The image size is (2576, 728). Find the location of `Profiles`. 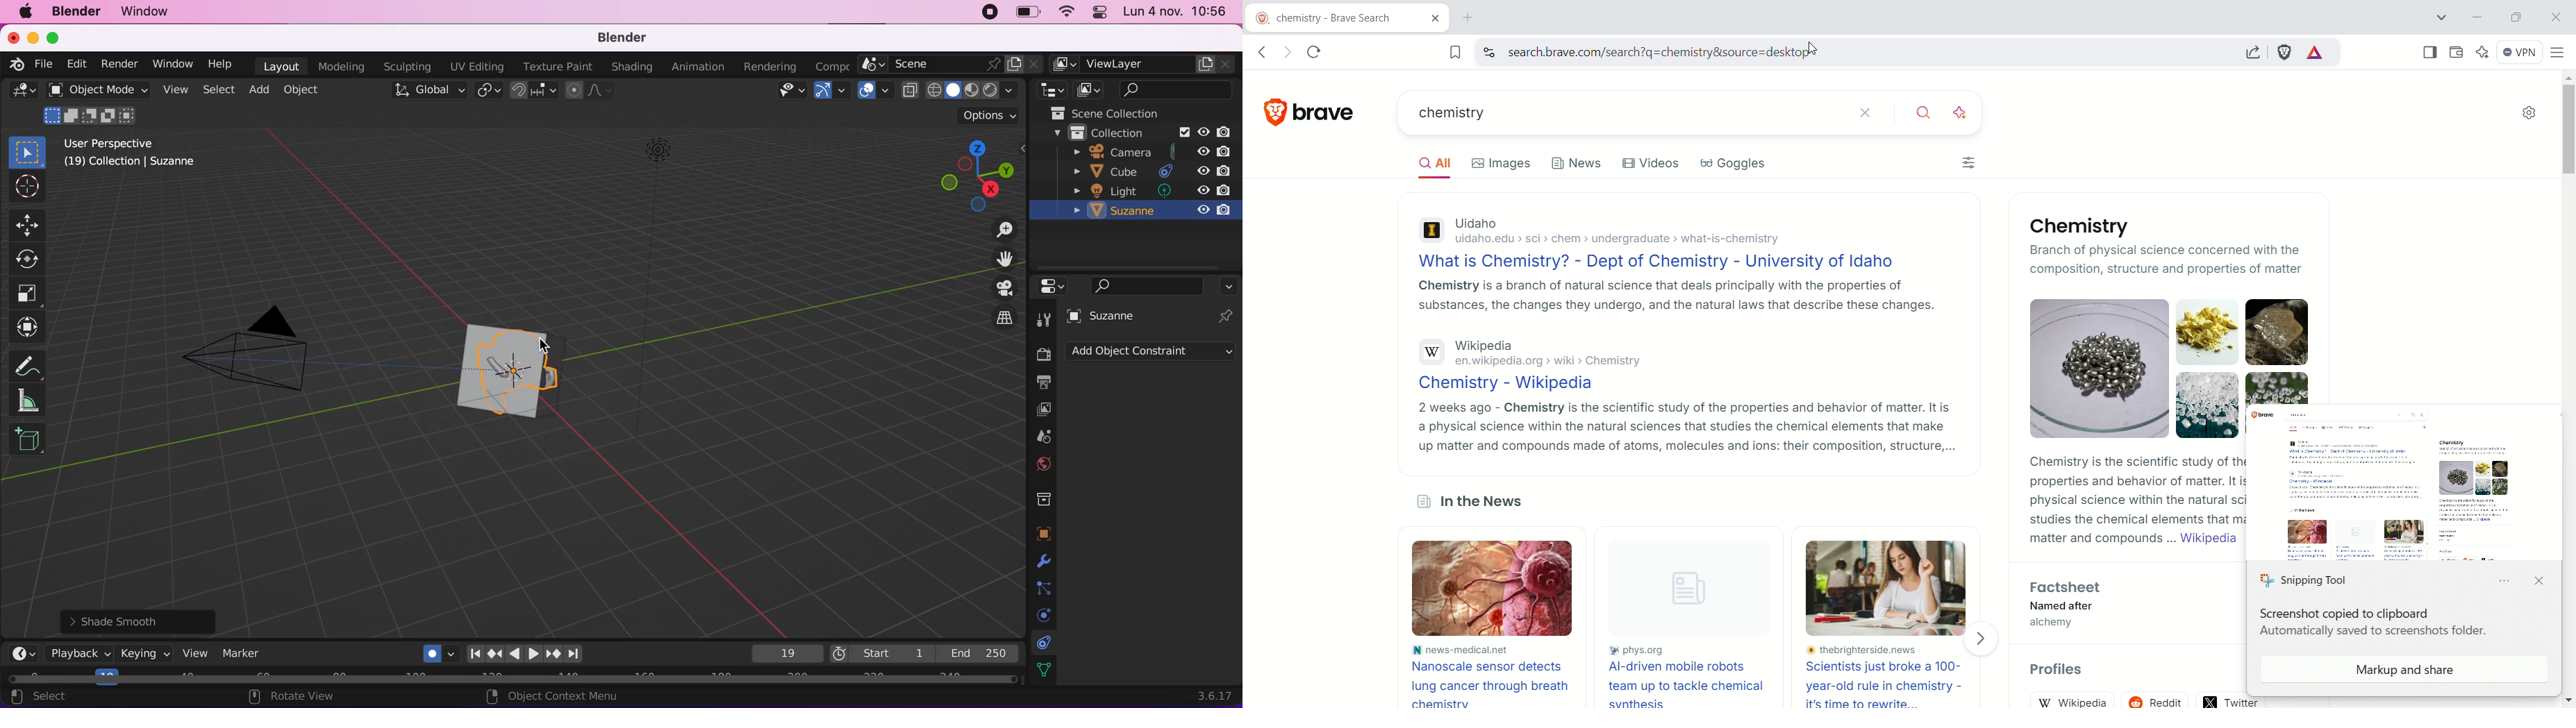

Profiles is located at coordinates (2065, 671).